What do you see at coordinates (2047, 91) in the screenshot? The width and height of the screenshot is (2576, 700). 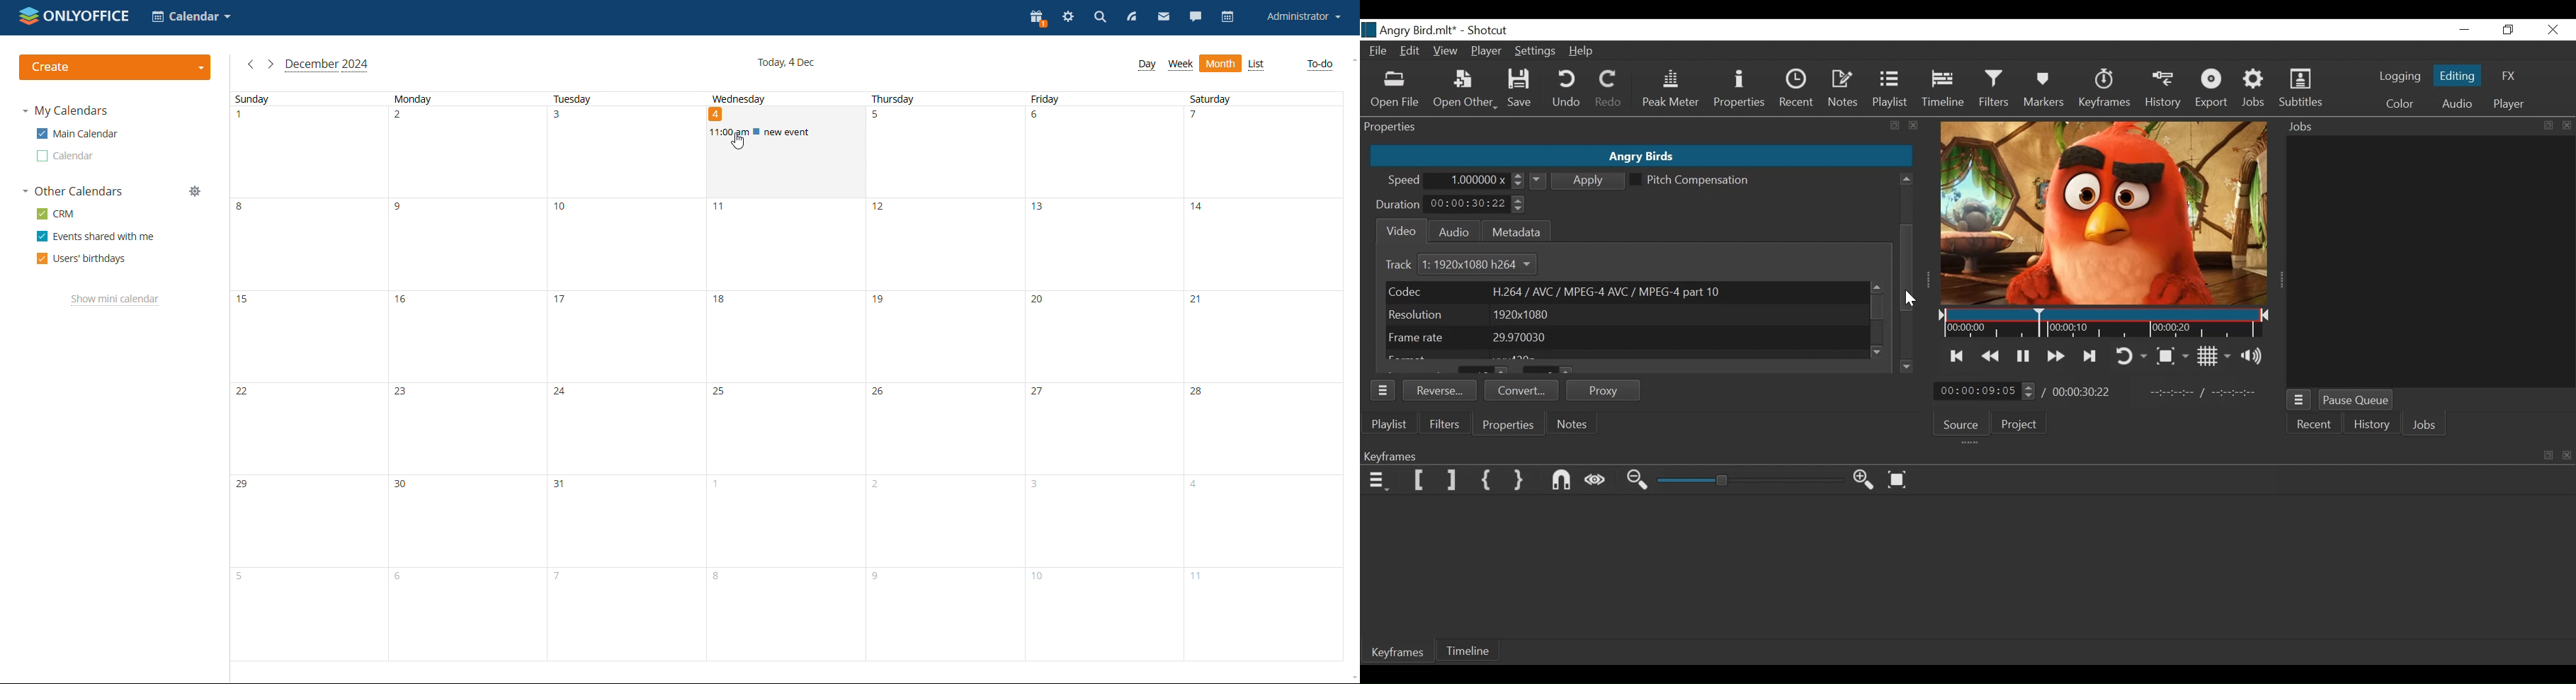 I see `Marker` at bounding box center [2047, 91].